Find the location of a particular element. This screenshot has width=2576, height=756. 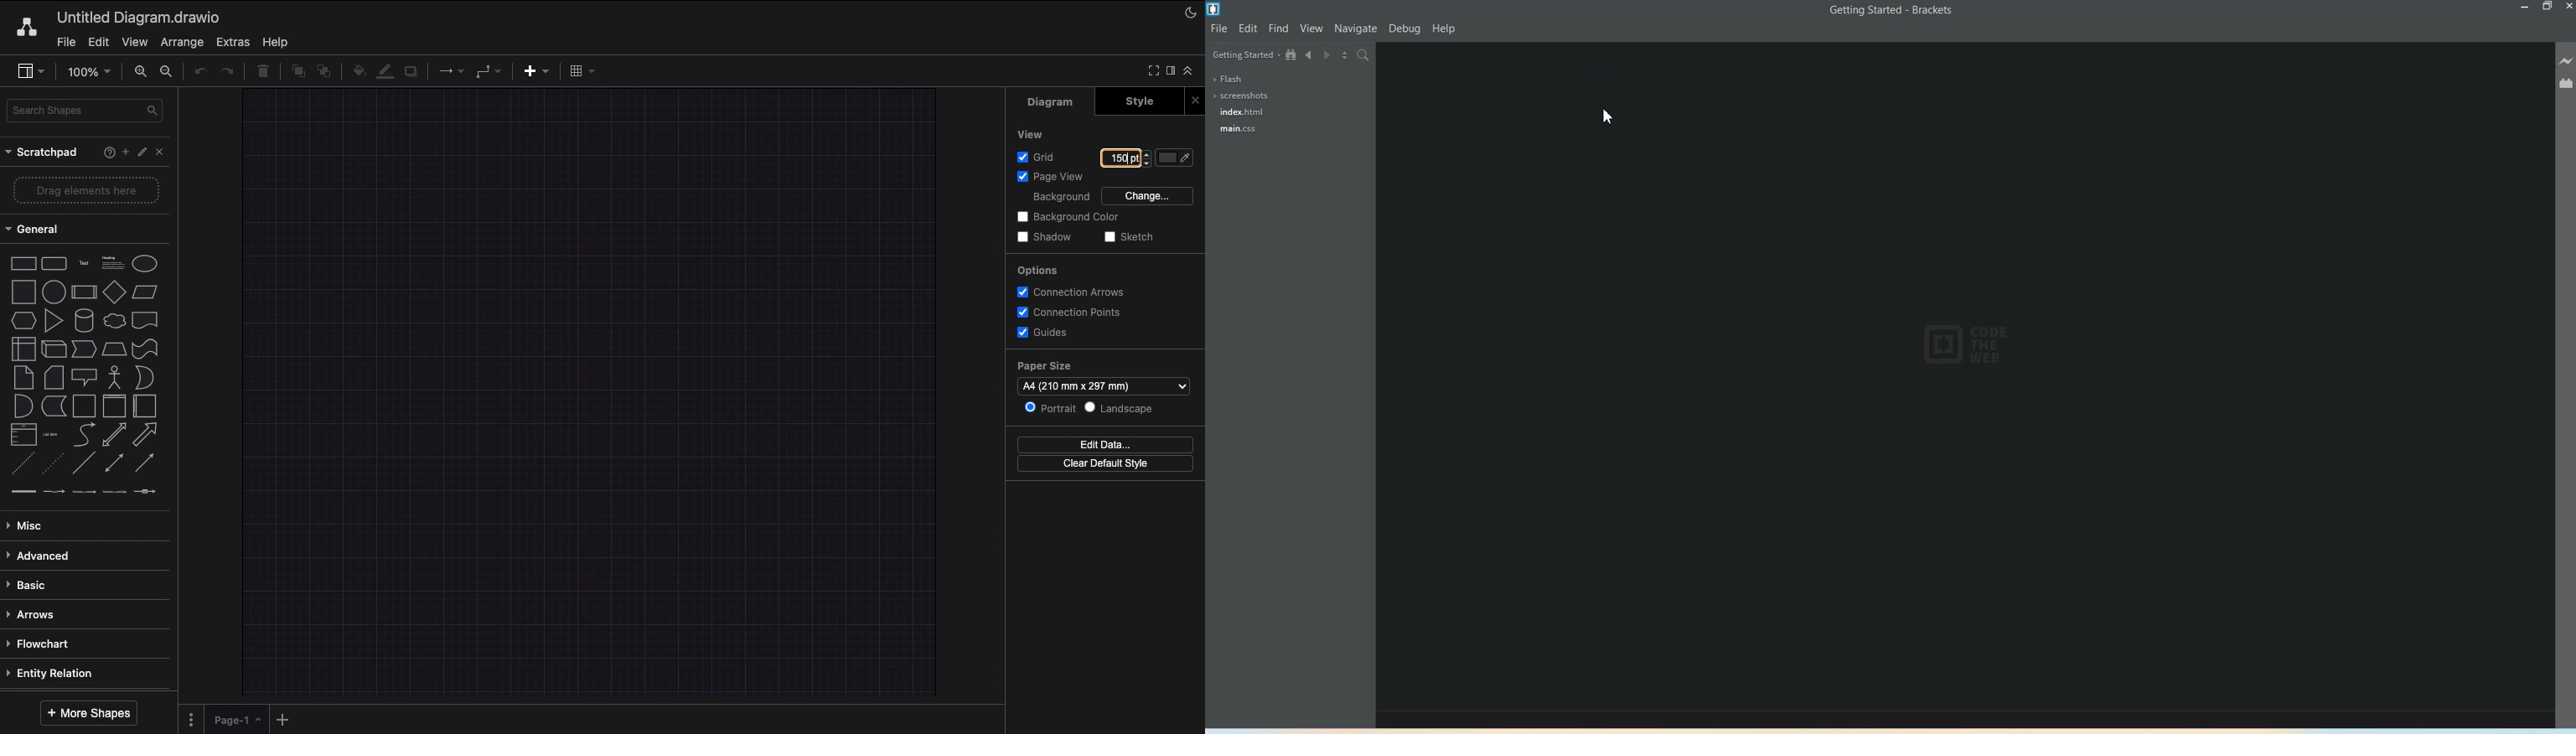

Options is located at coordinates (1038, 271).